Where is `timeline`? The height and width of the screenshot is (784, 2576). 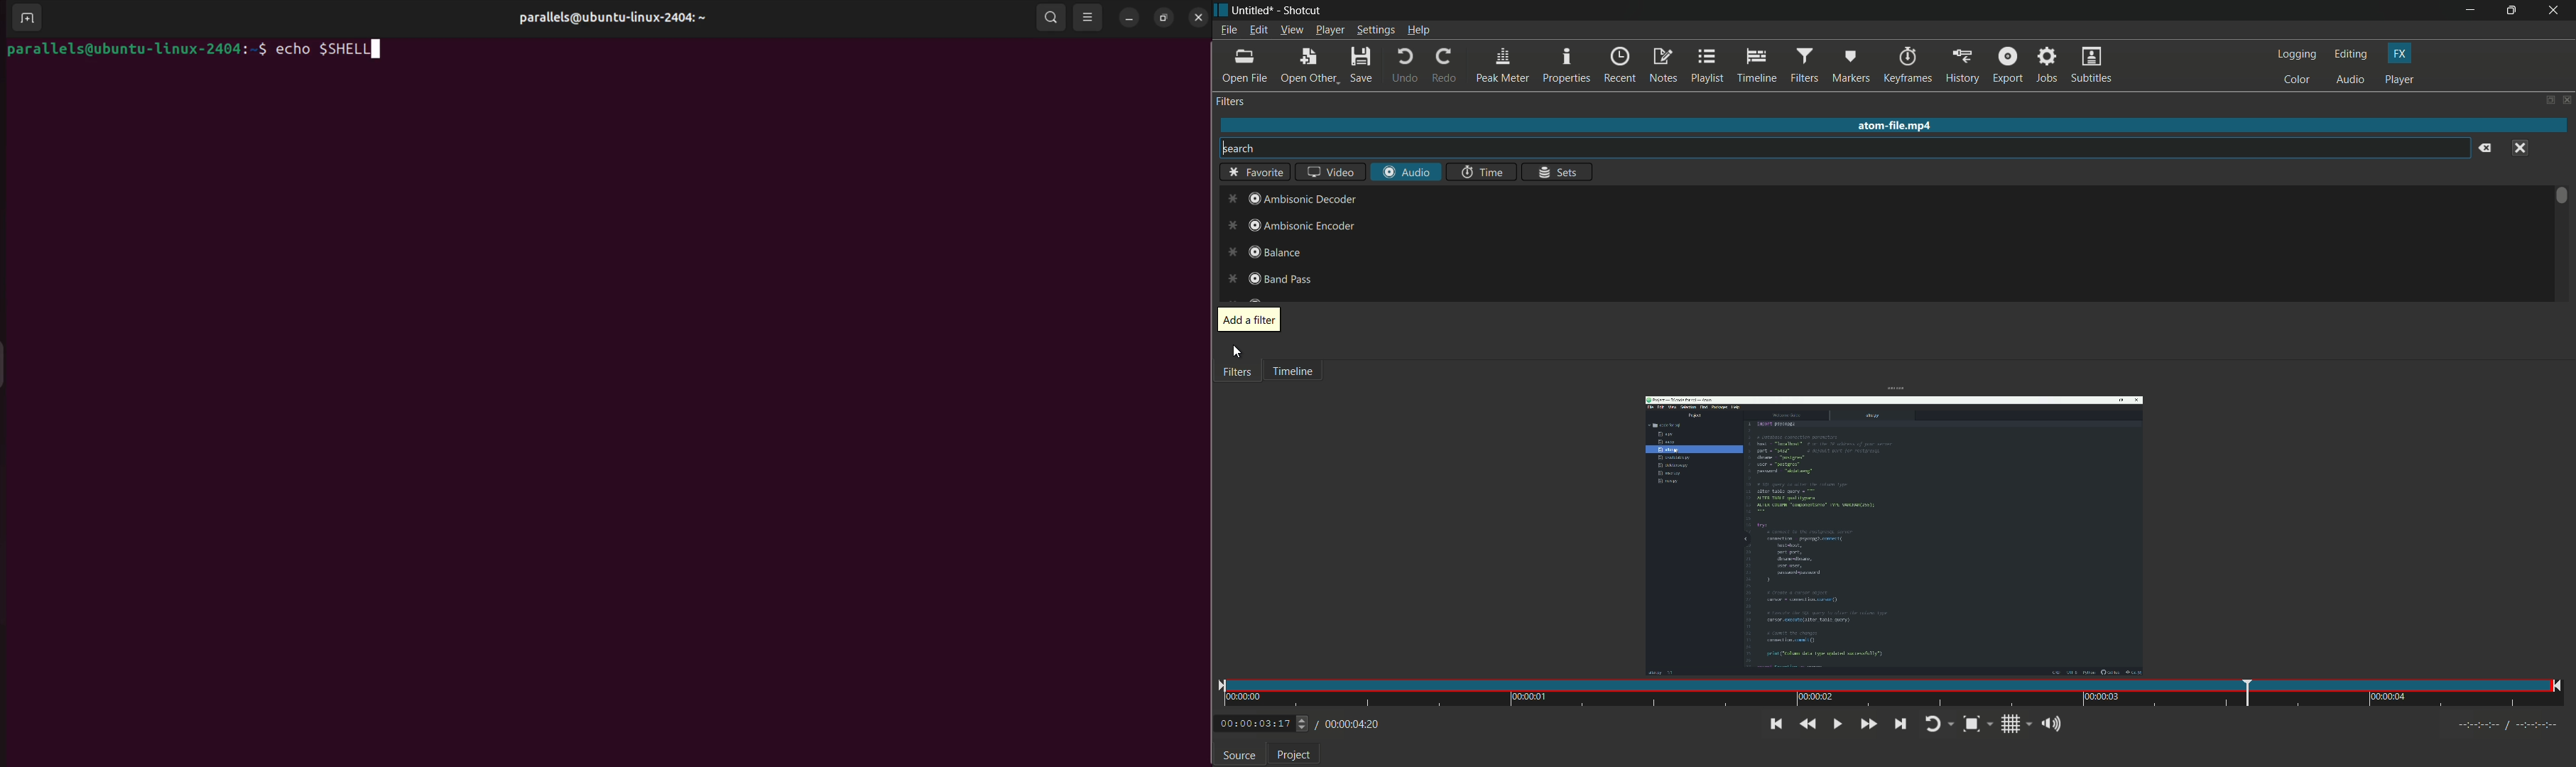 timeline is located at coordinates (1756, 66).